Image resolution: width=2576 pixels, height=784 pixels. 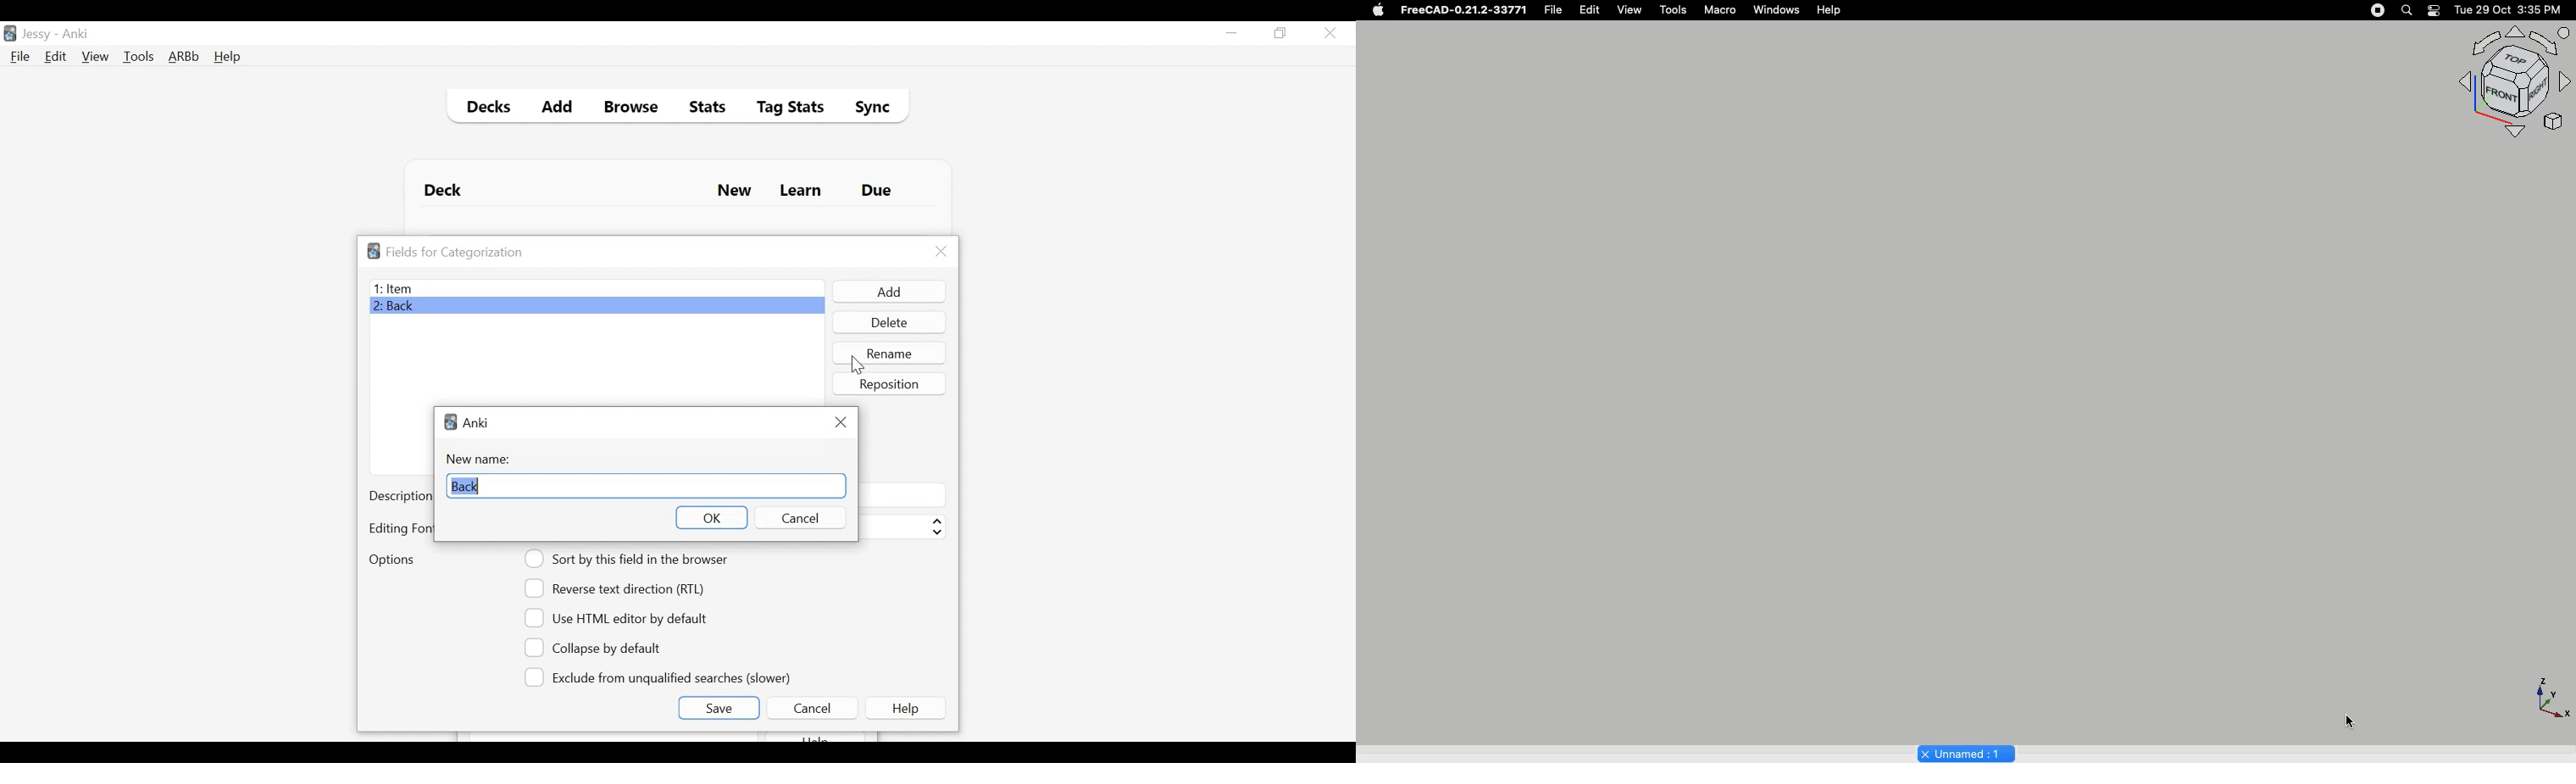 I want to click on file, so click(x=1557, y=10).